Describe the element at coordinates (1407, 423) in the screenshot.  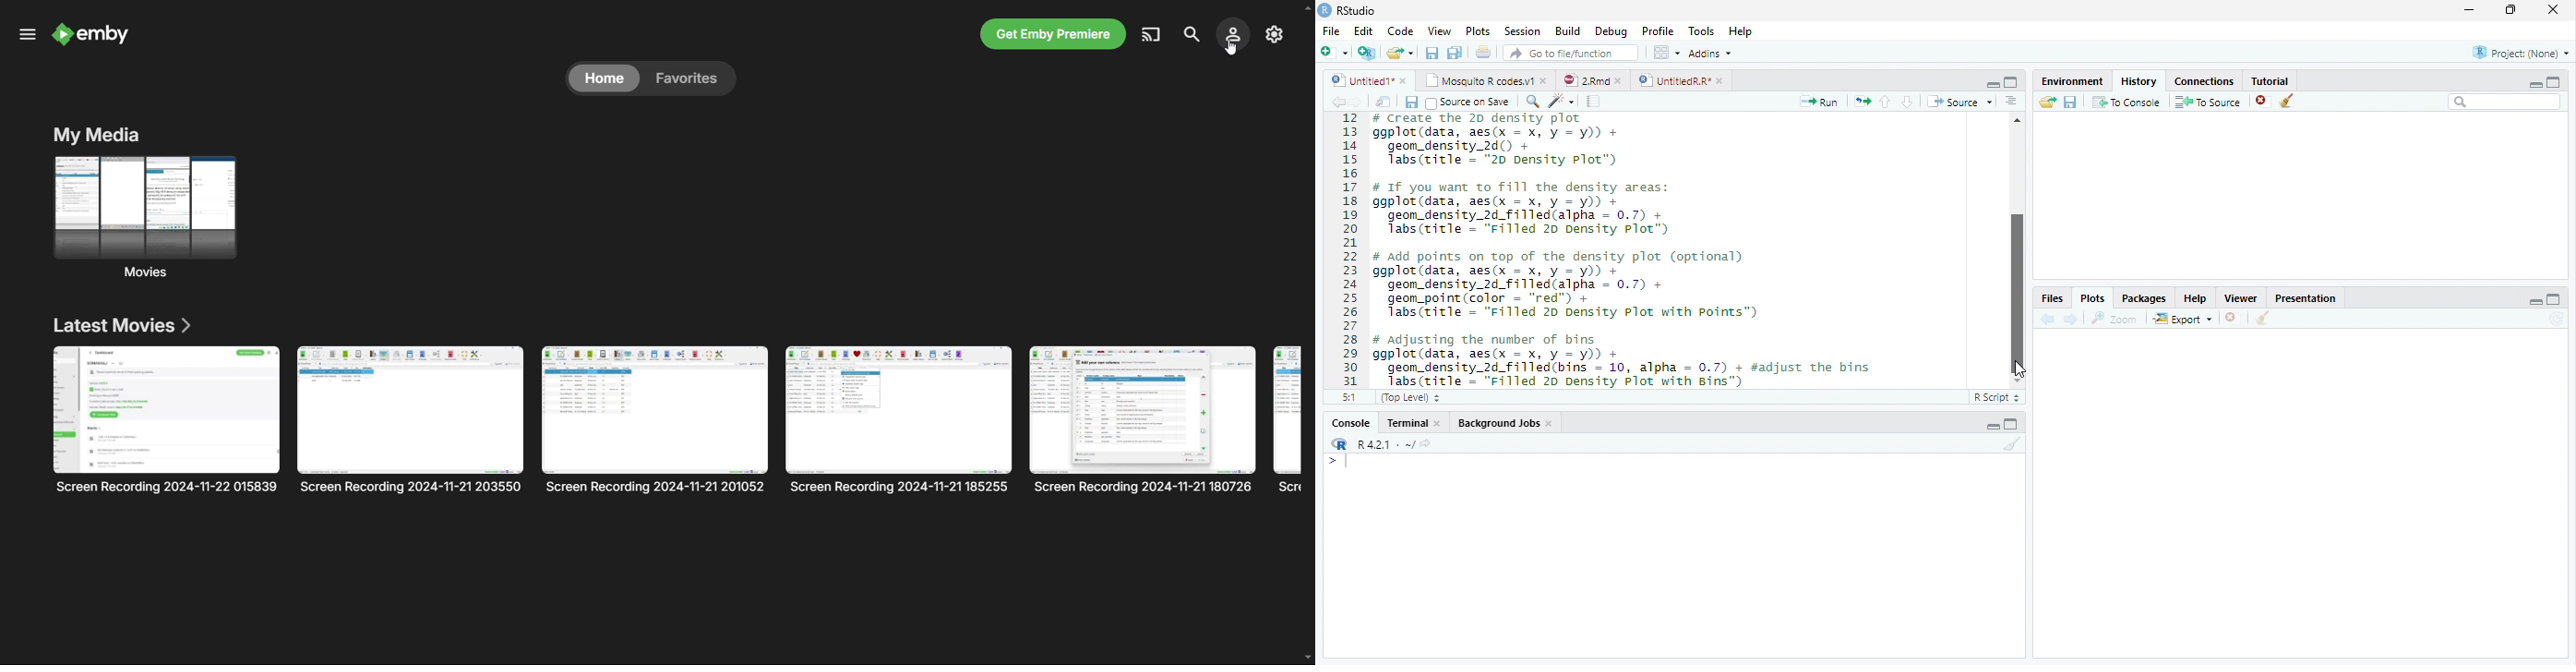
I see `Terminal` at that location.